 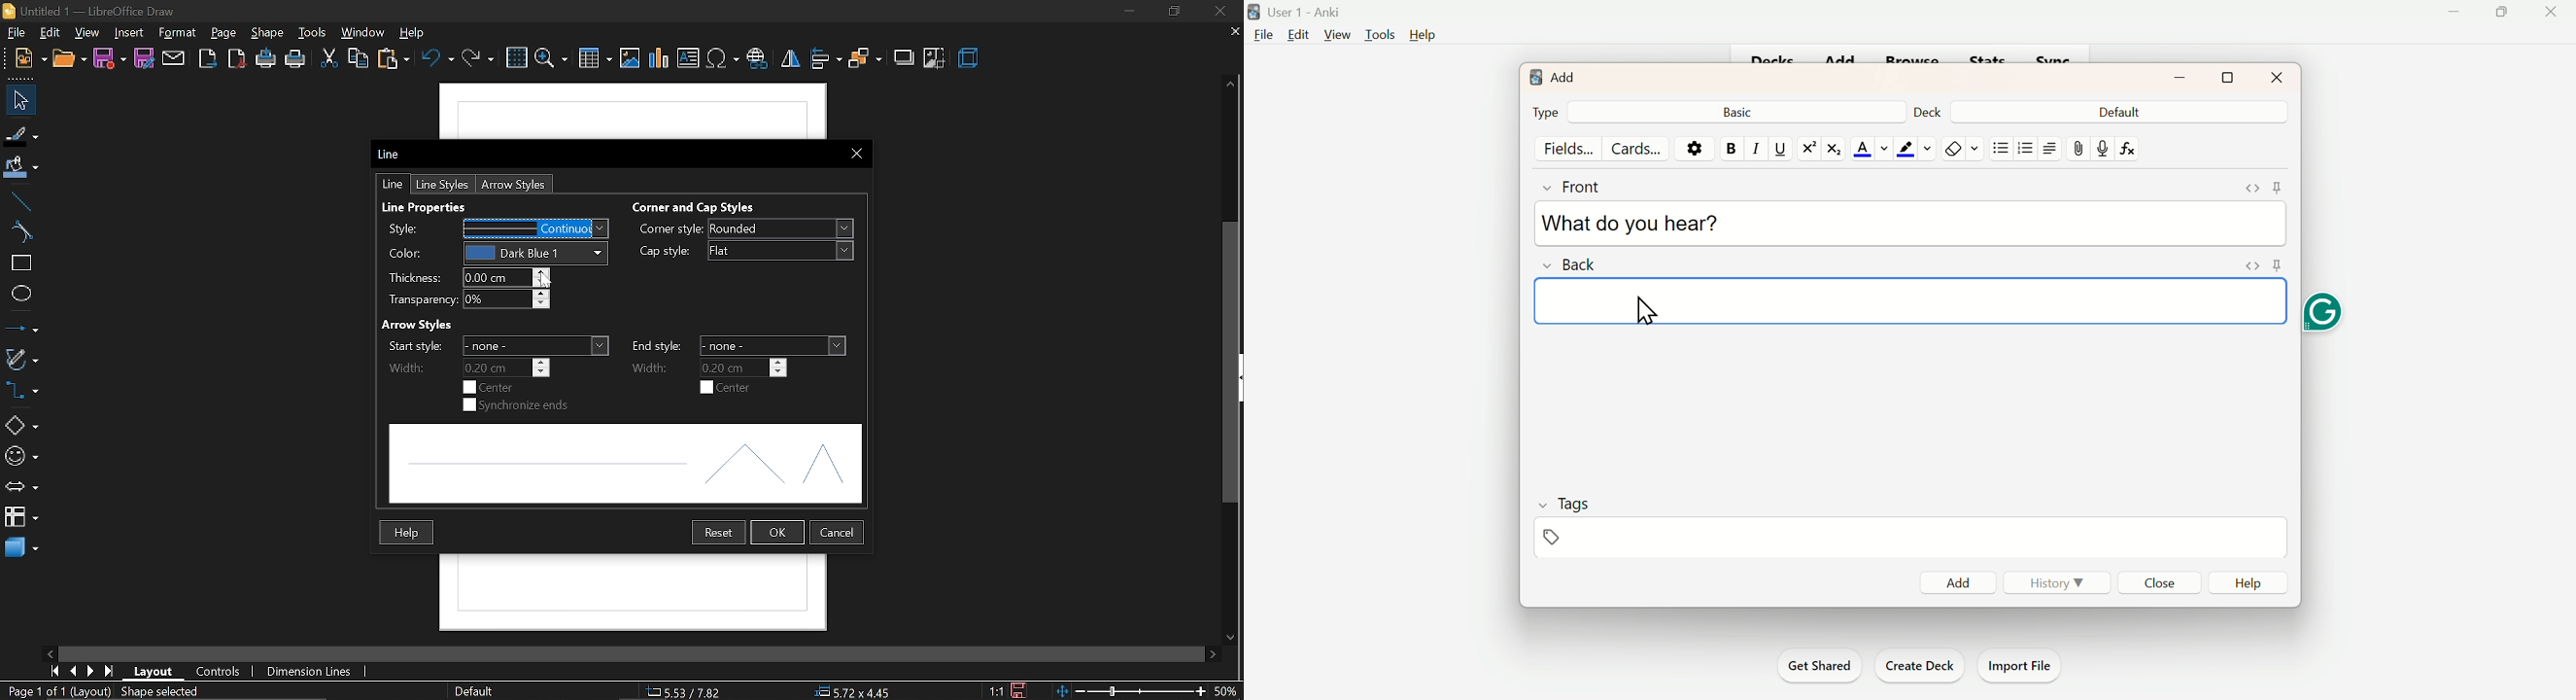 I want to click on connectors, so click(x=20, y=390).